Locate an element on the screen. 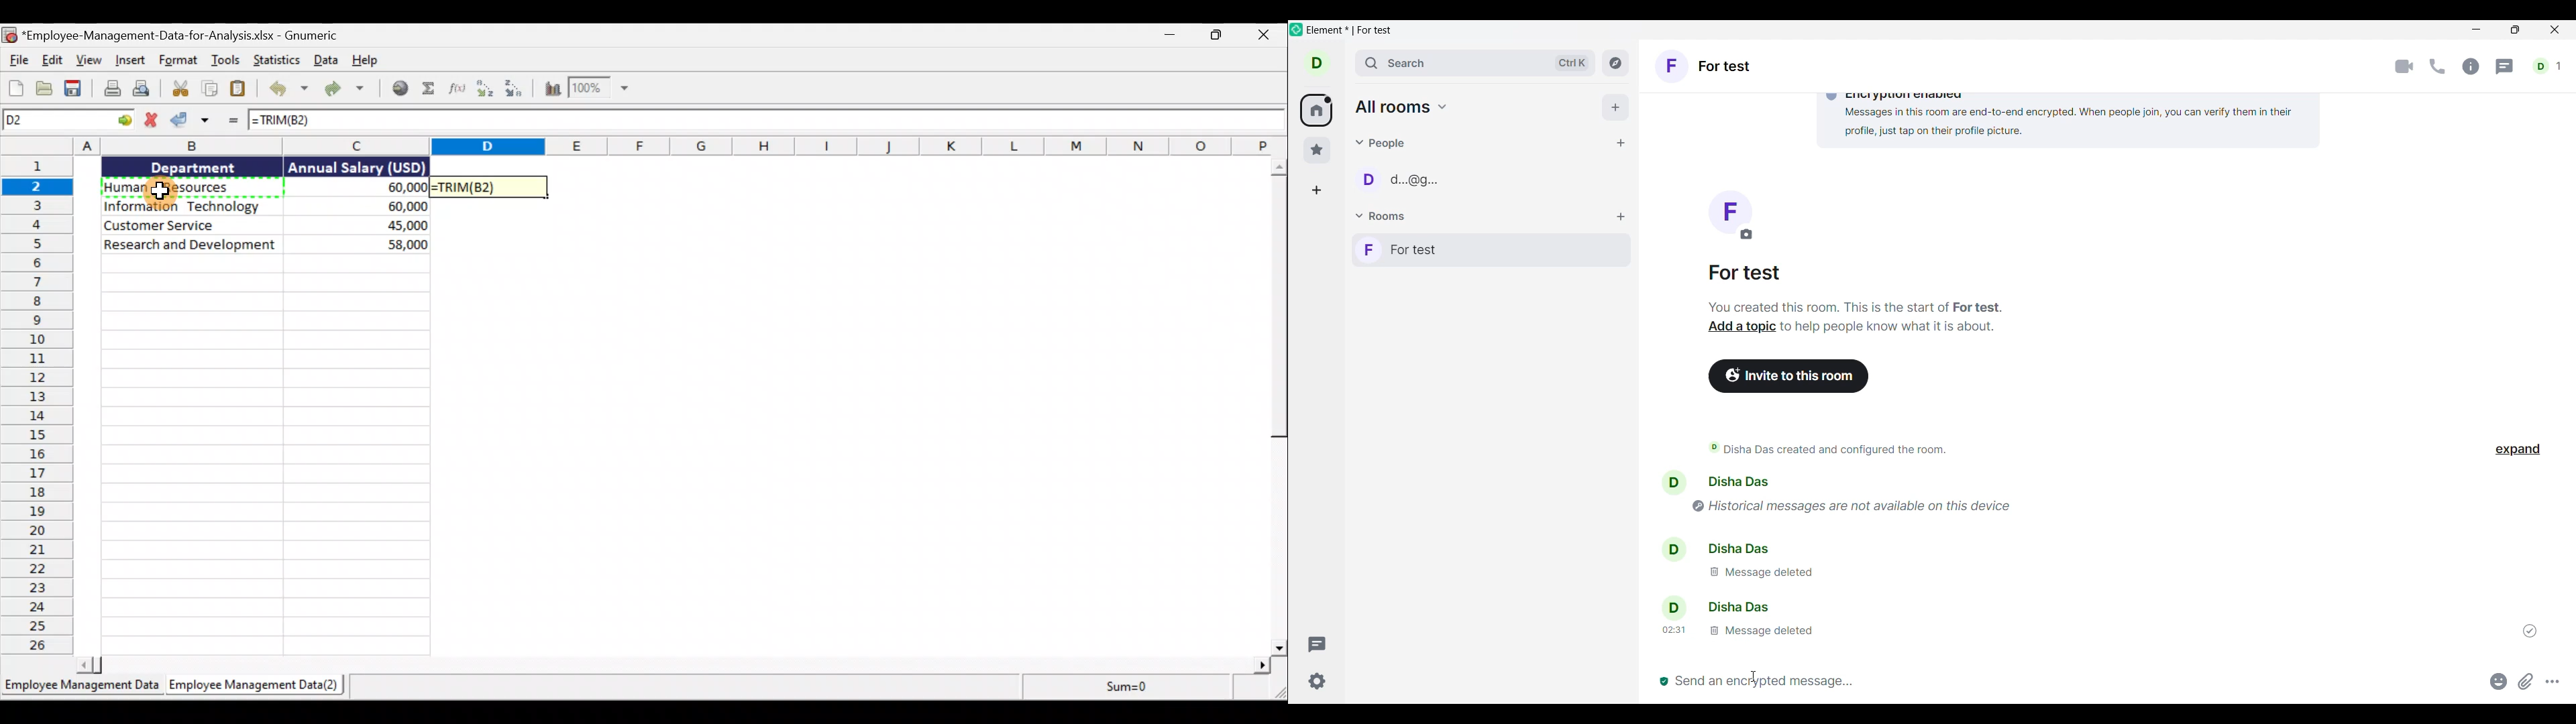 This screenshot has height=728, width=2576. Call is located at coordinates (2437, 66).